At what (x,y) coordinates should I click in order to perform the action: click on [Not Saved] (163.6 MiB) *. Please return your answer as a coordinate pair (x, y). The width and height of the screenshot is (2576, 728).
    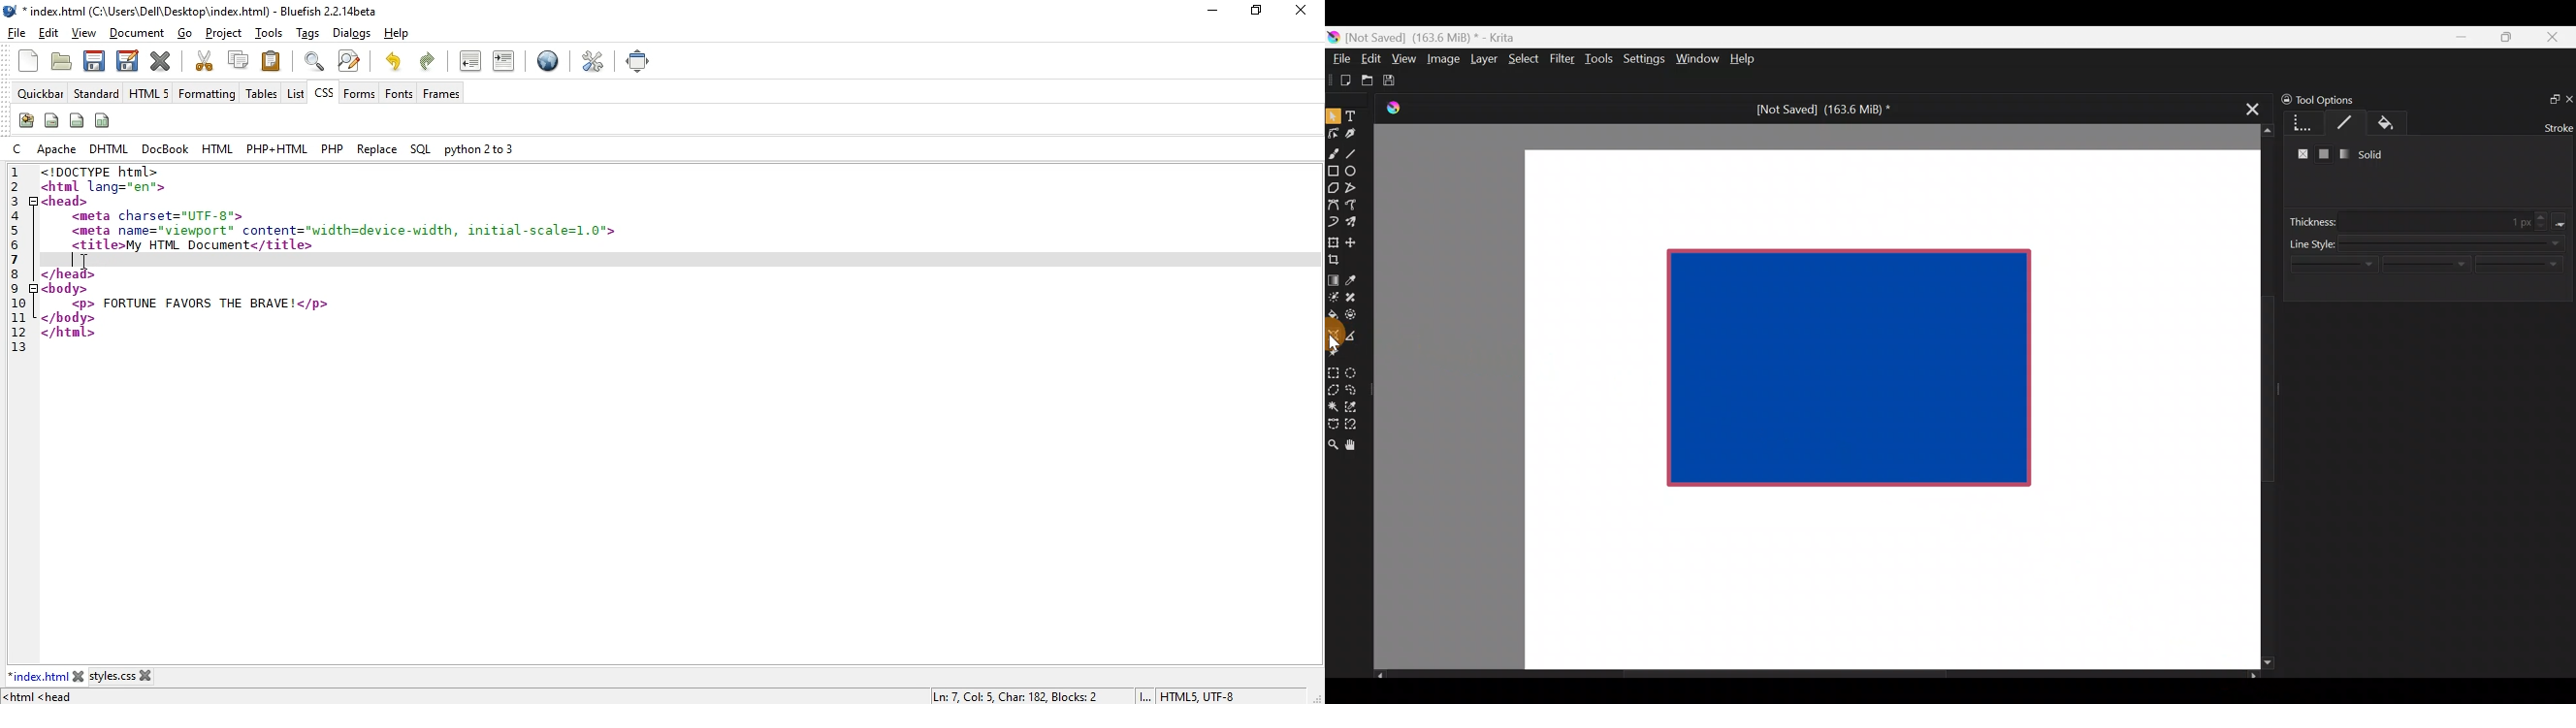
    Looking at the image, I should click on (1818, 110).